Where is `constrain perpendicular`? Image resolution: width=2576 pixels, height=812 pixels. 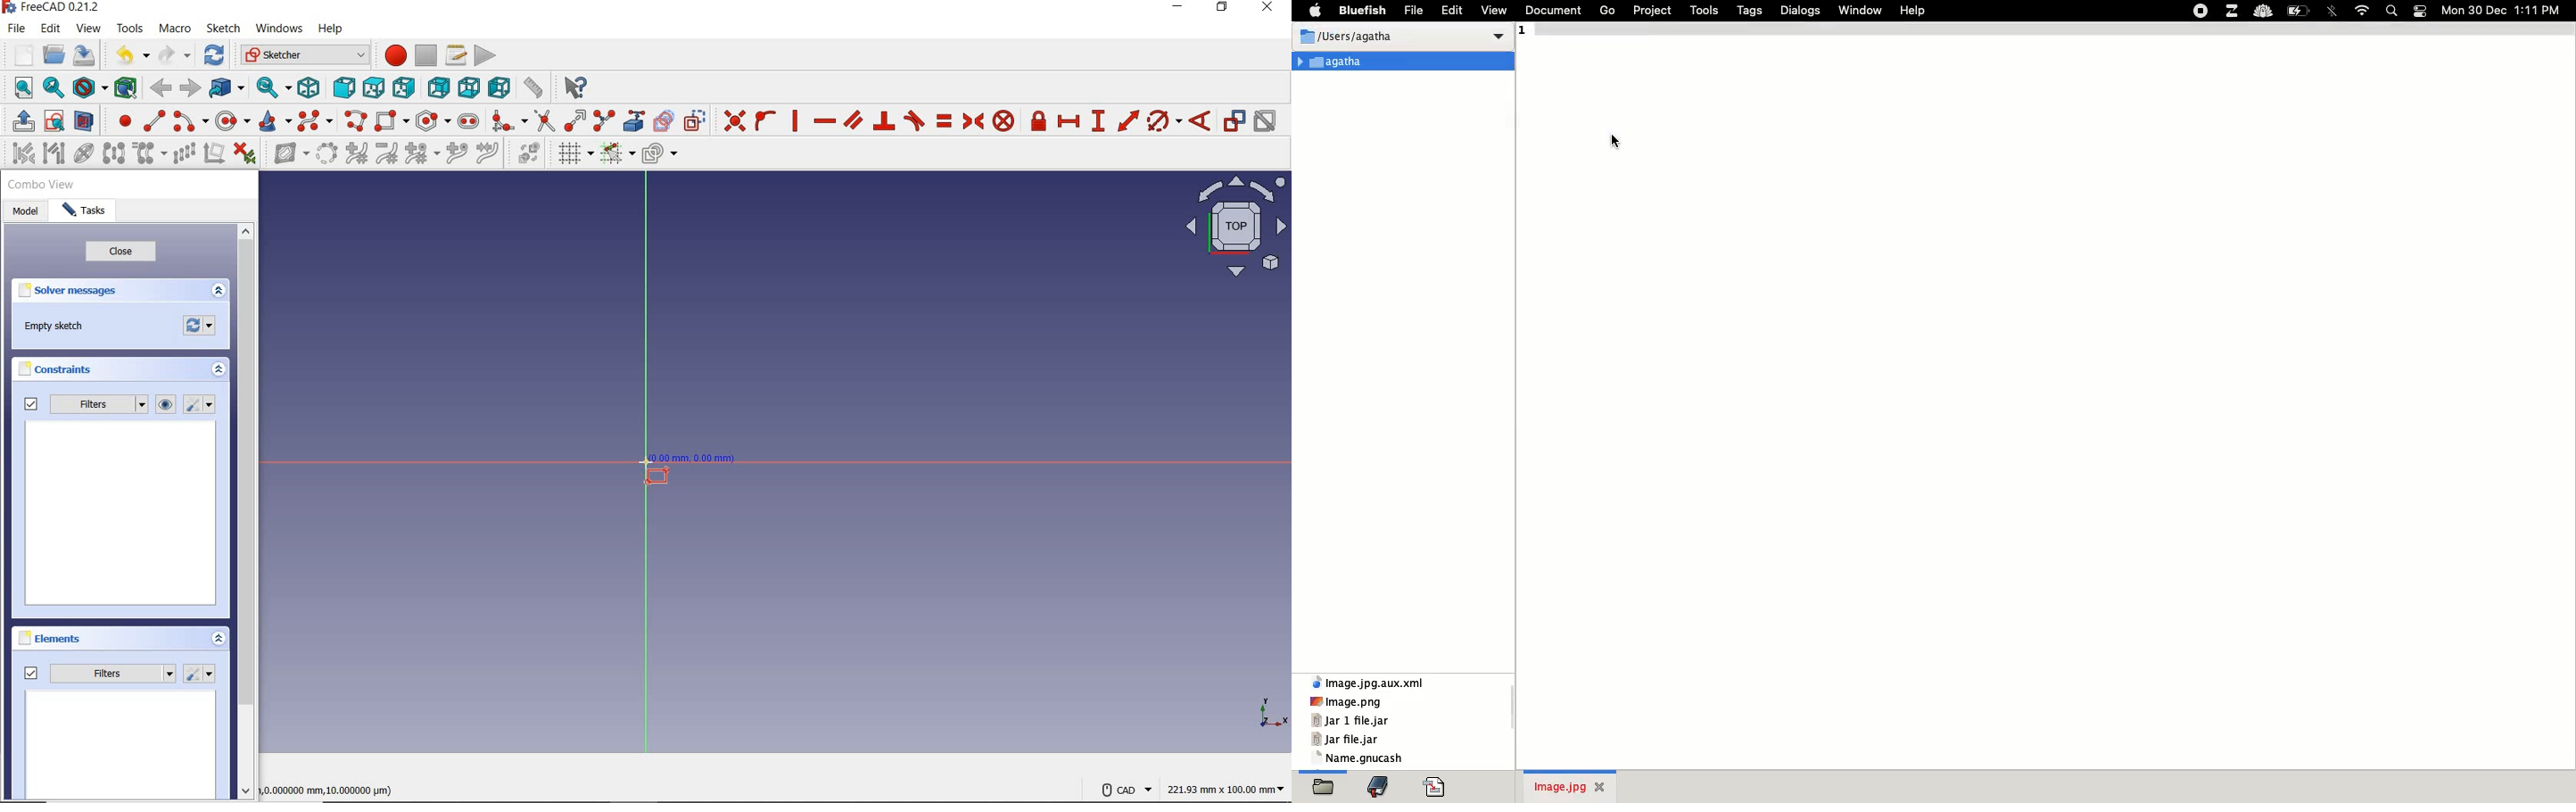
constrain perpendicular is located at coordinates (884, 121).